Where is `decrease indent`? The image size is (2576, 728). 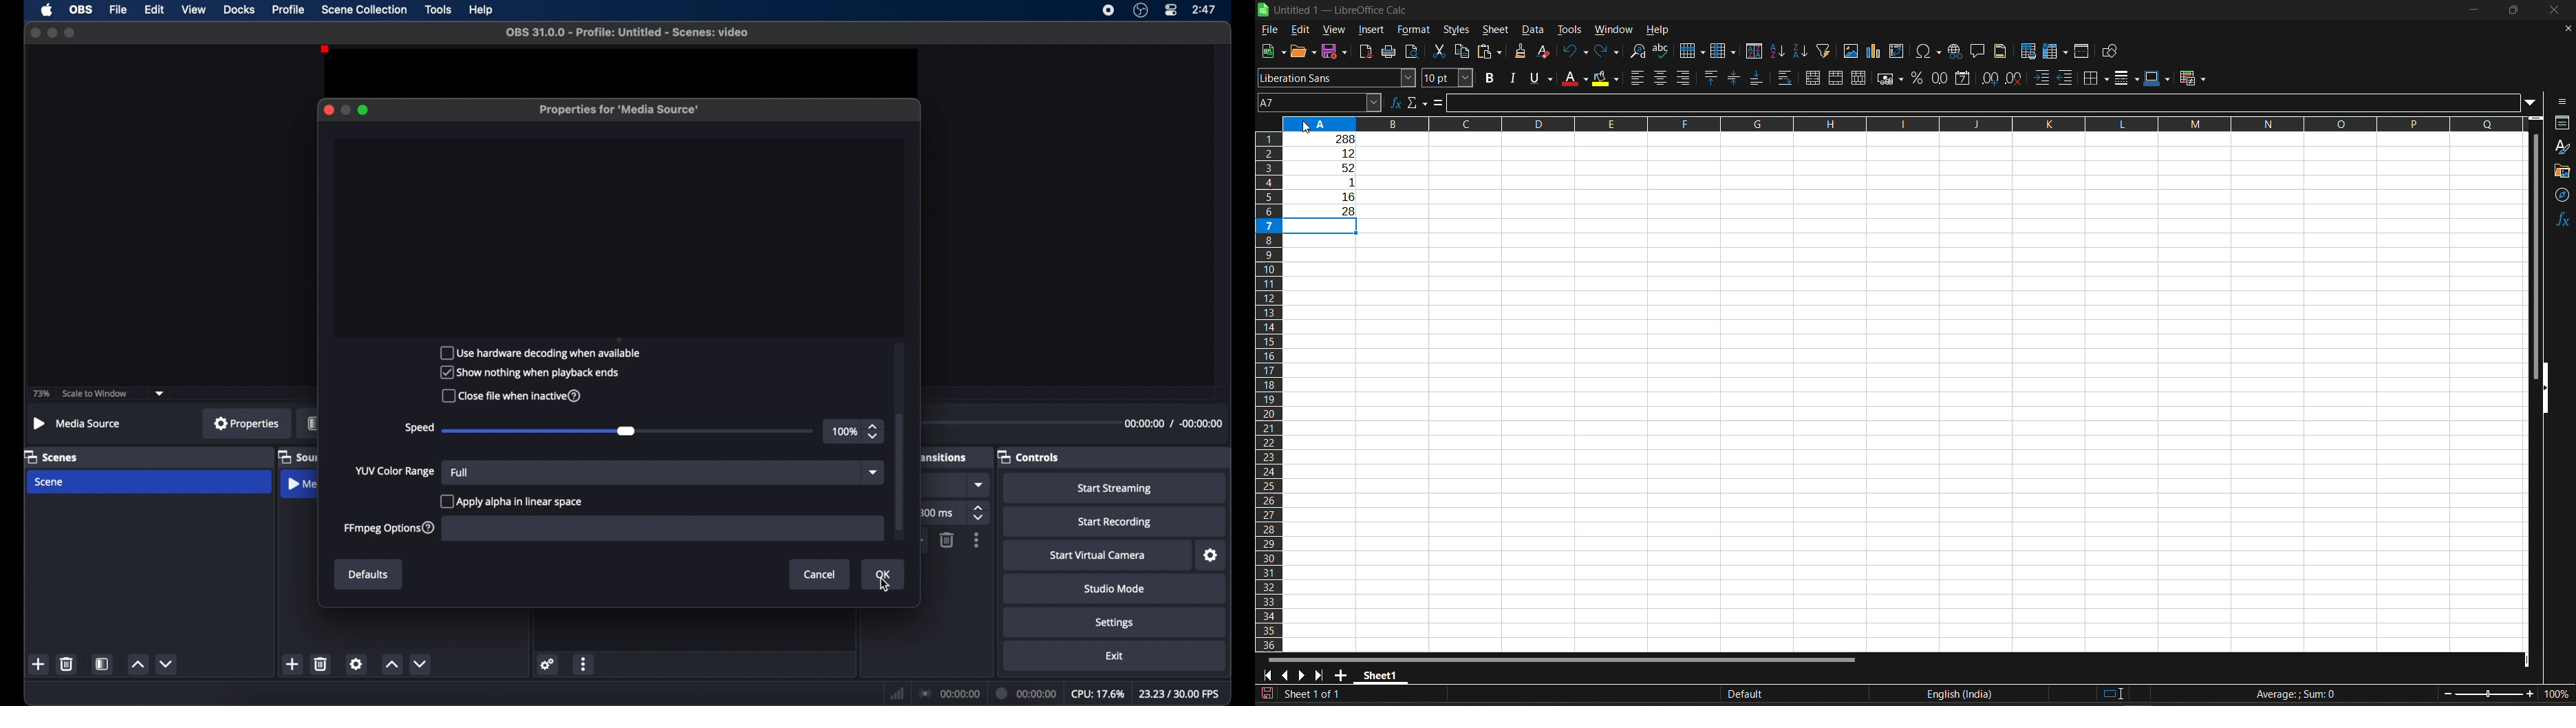 decrease indent is located at coordinates (2066, 77).